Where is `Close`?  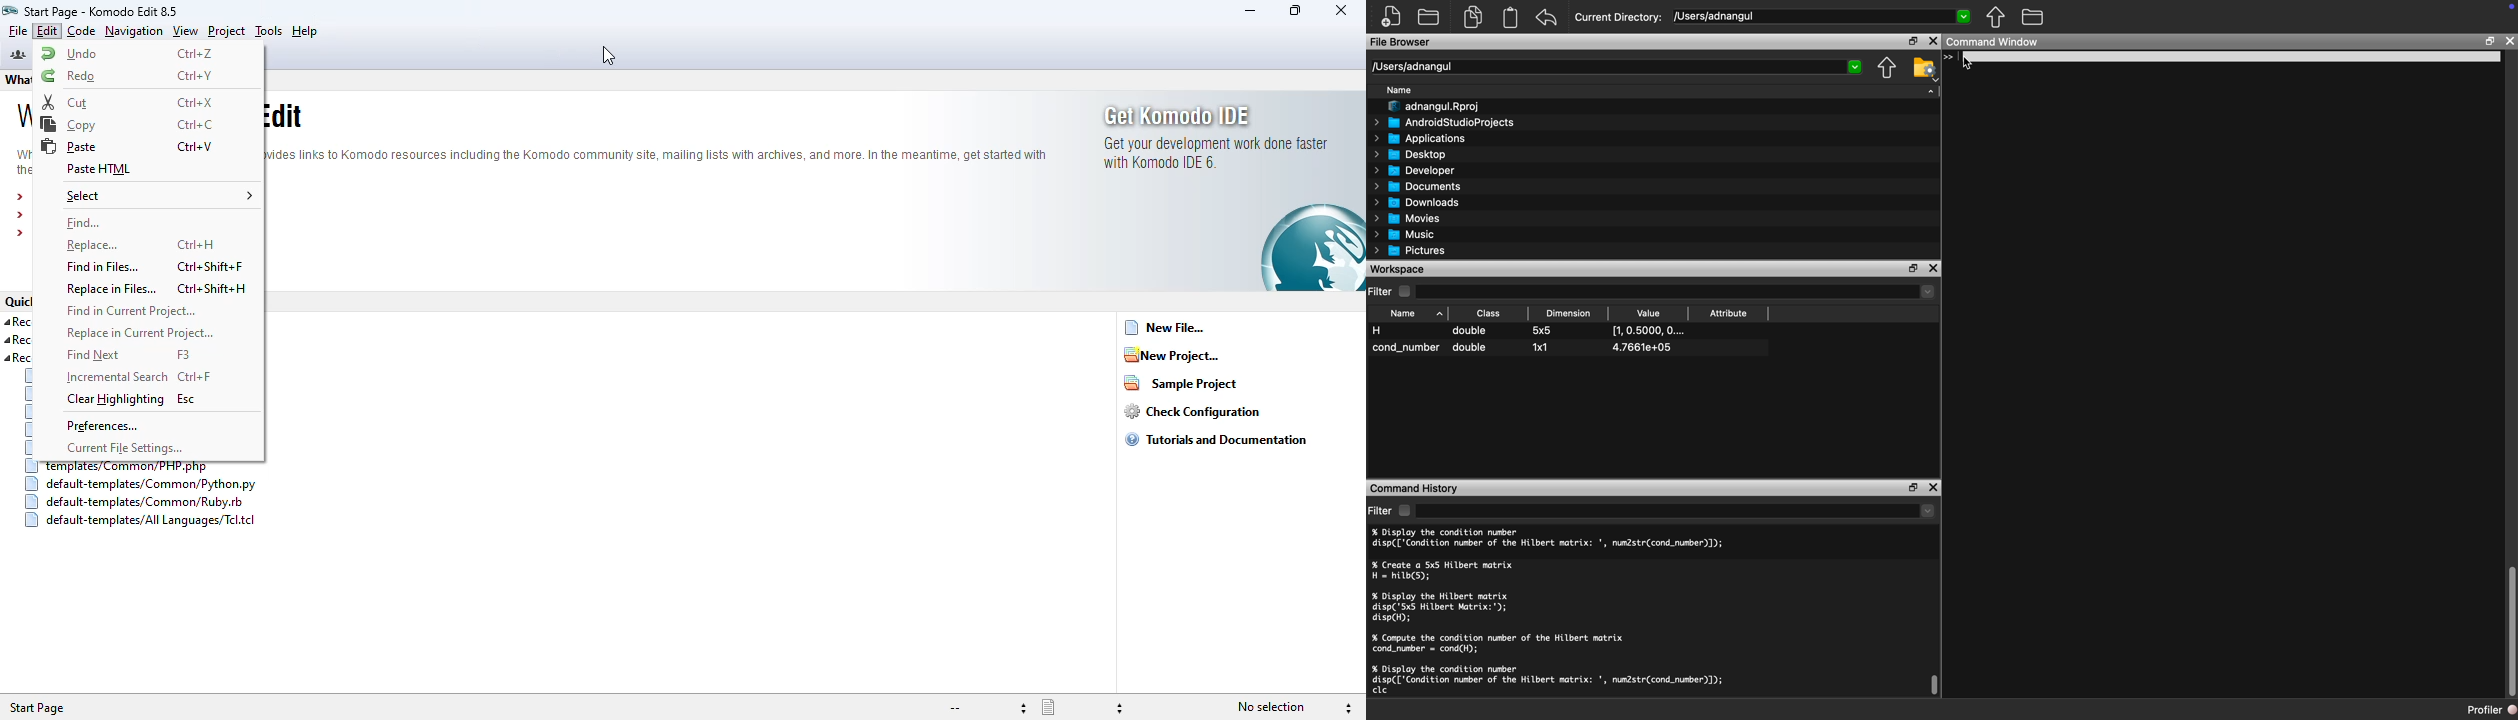 Close is located at coordinates (2510, 42).